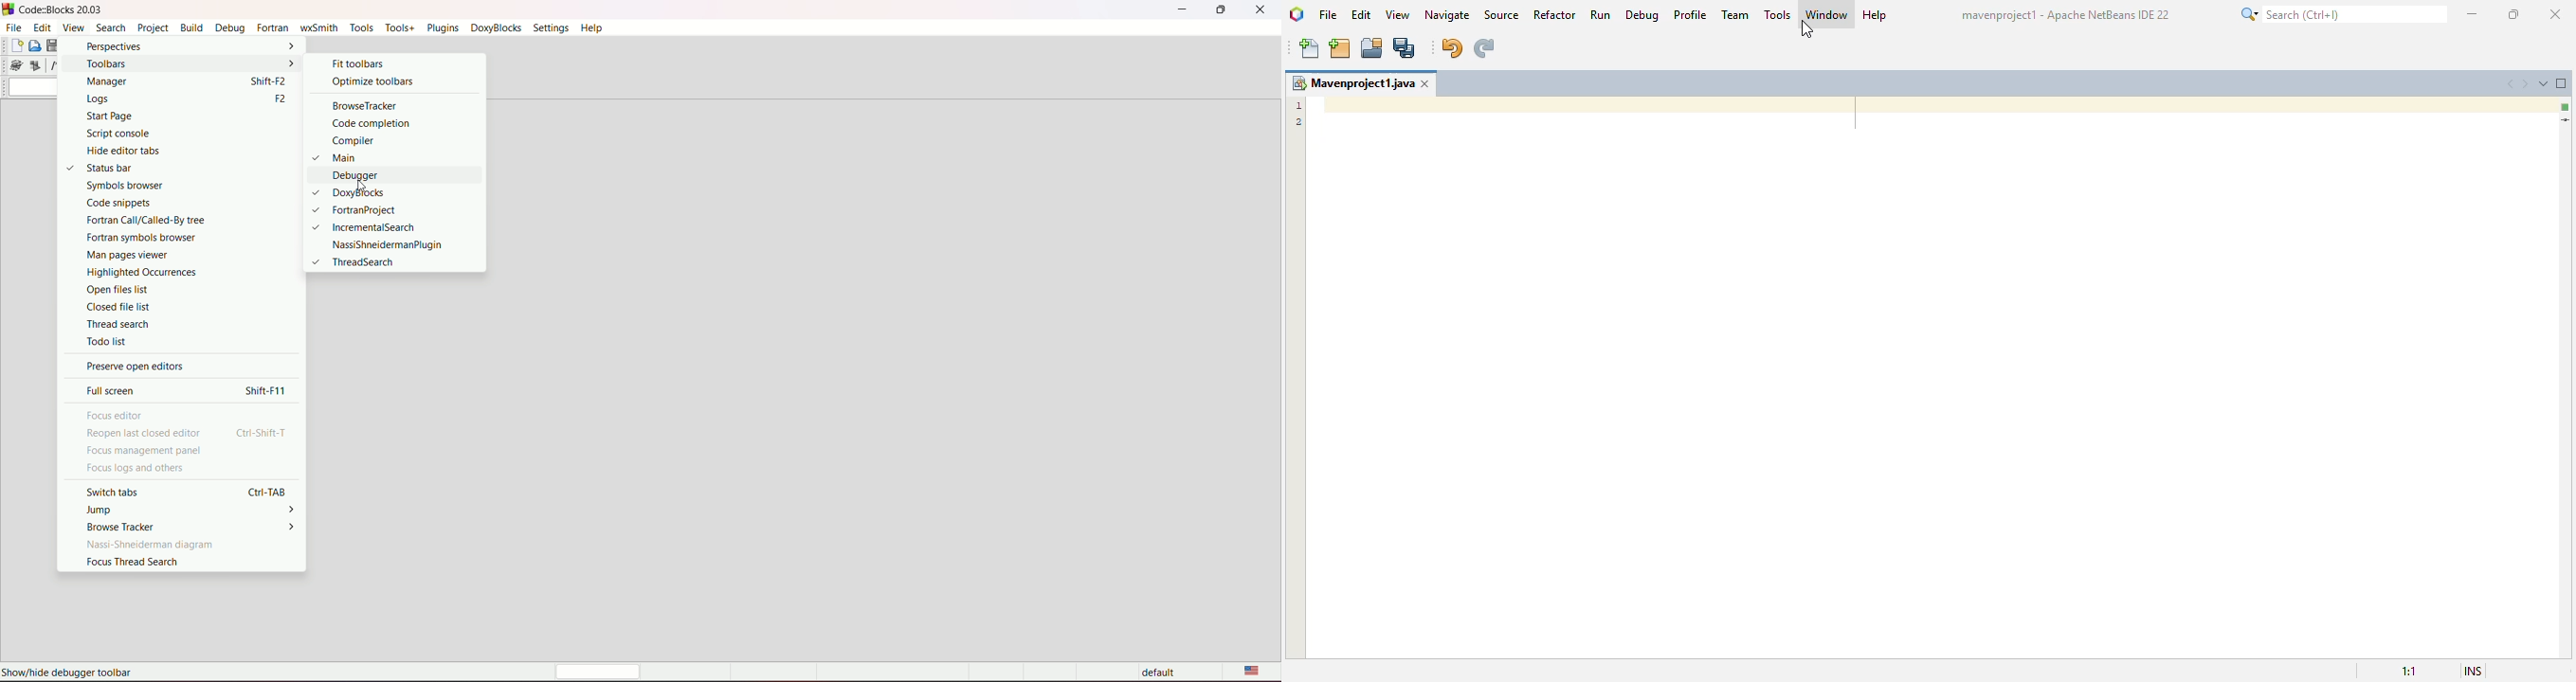 The height and width of the screenshot is (700, 2576). What do you see at coordinates (166, 63) in the screenshot?
I see `toolbars` at bounding box center [166, 63].